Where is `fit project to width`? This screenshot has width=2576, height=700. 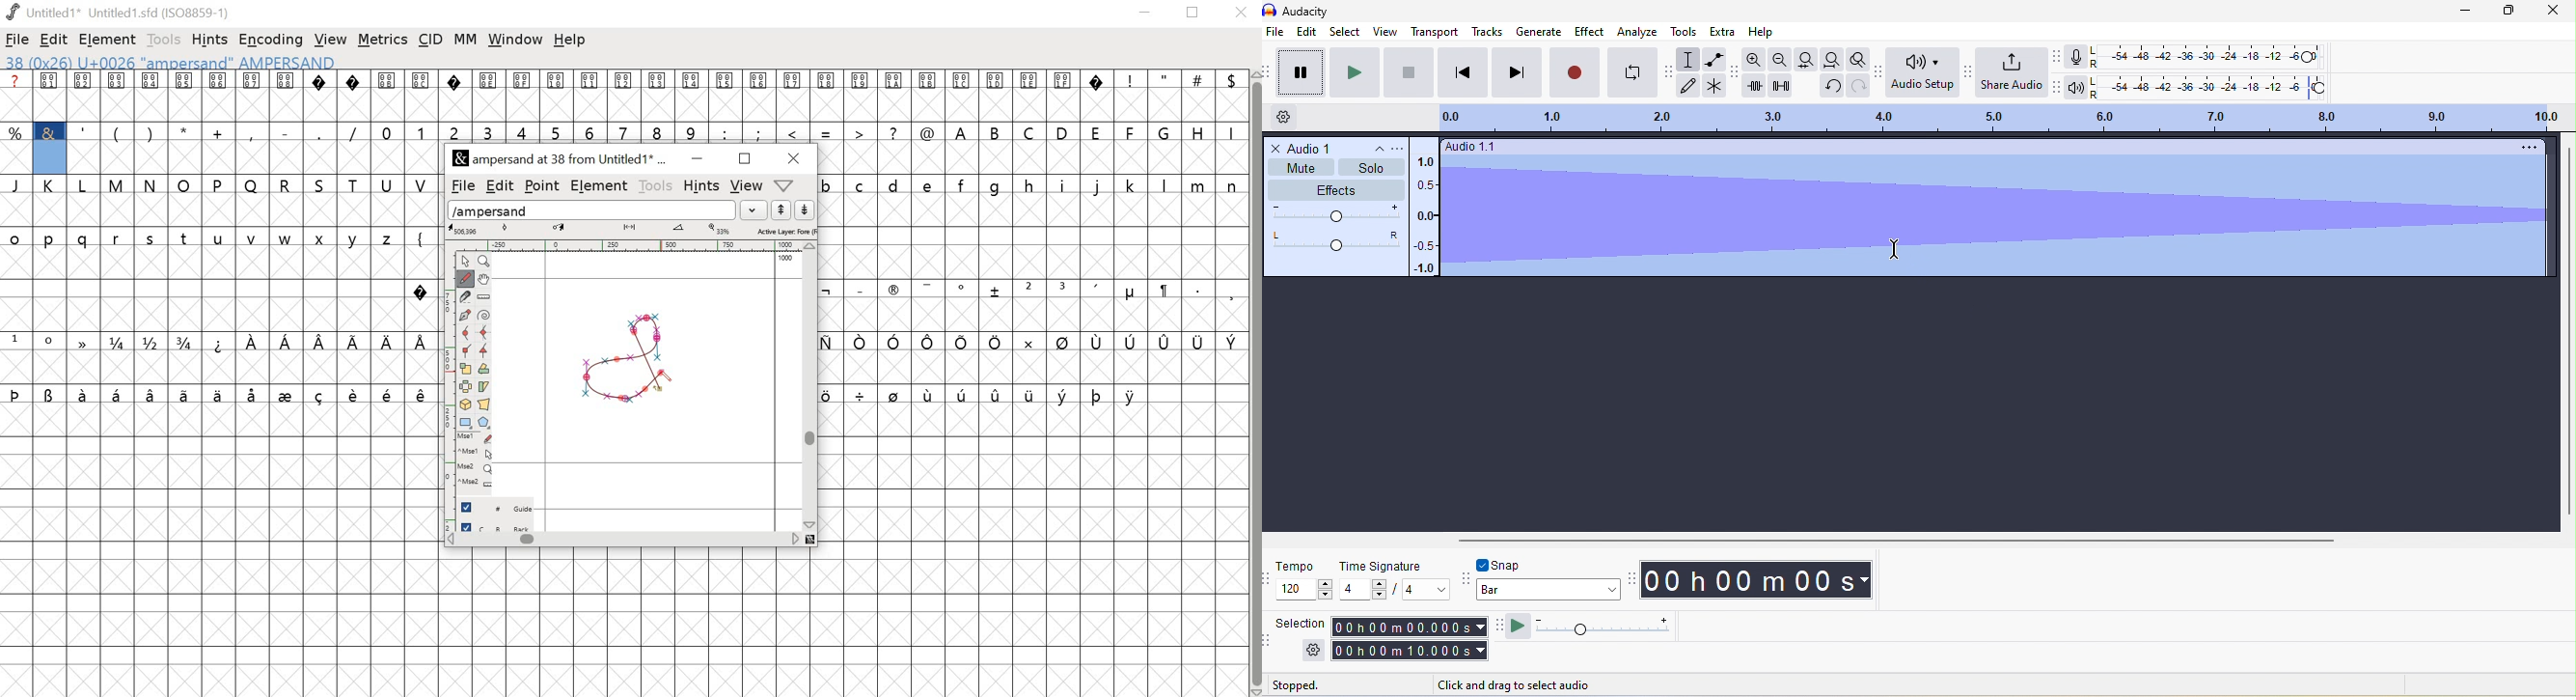
fit project to width is located at coordinates (1831, 60).